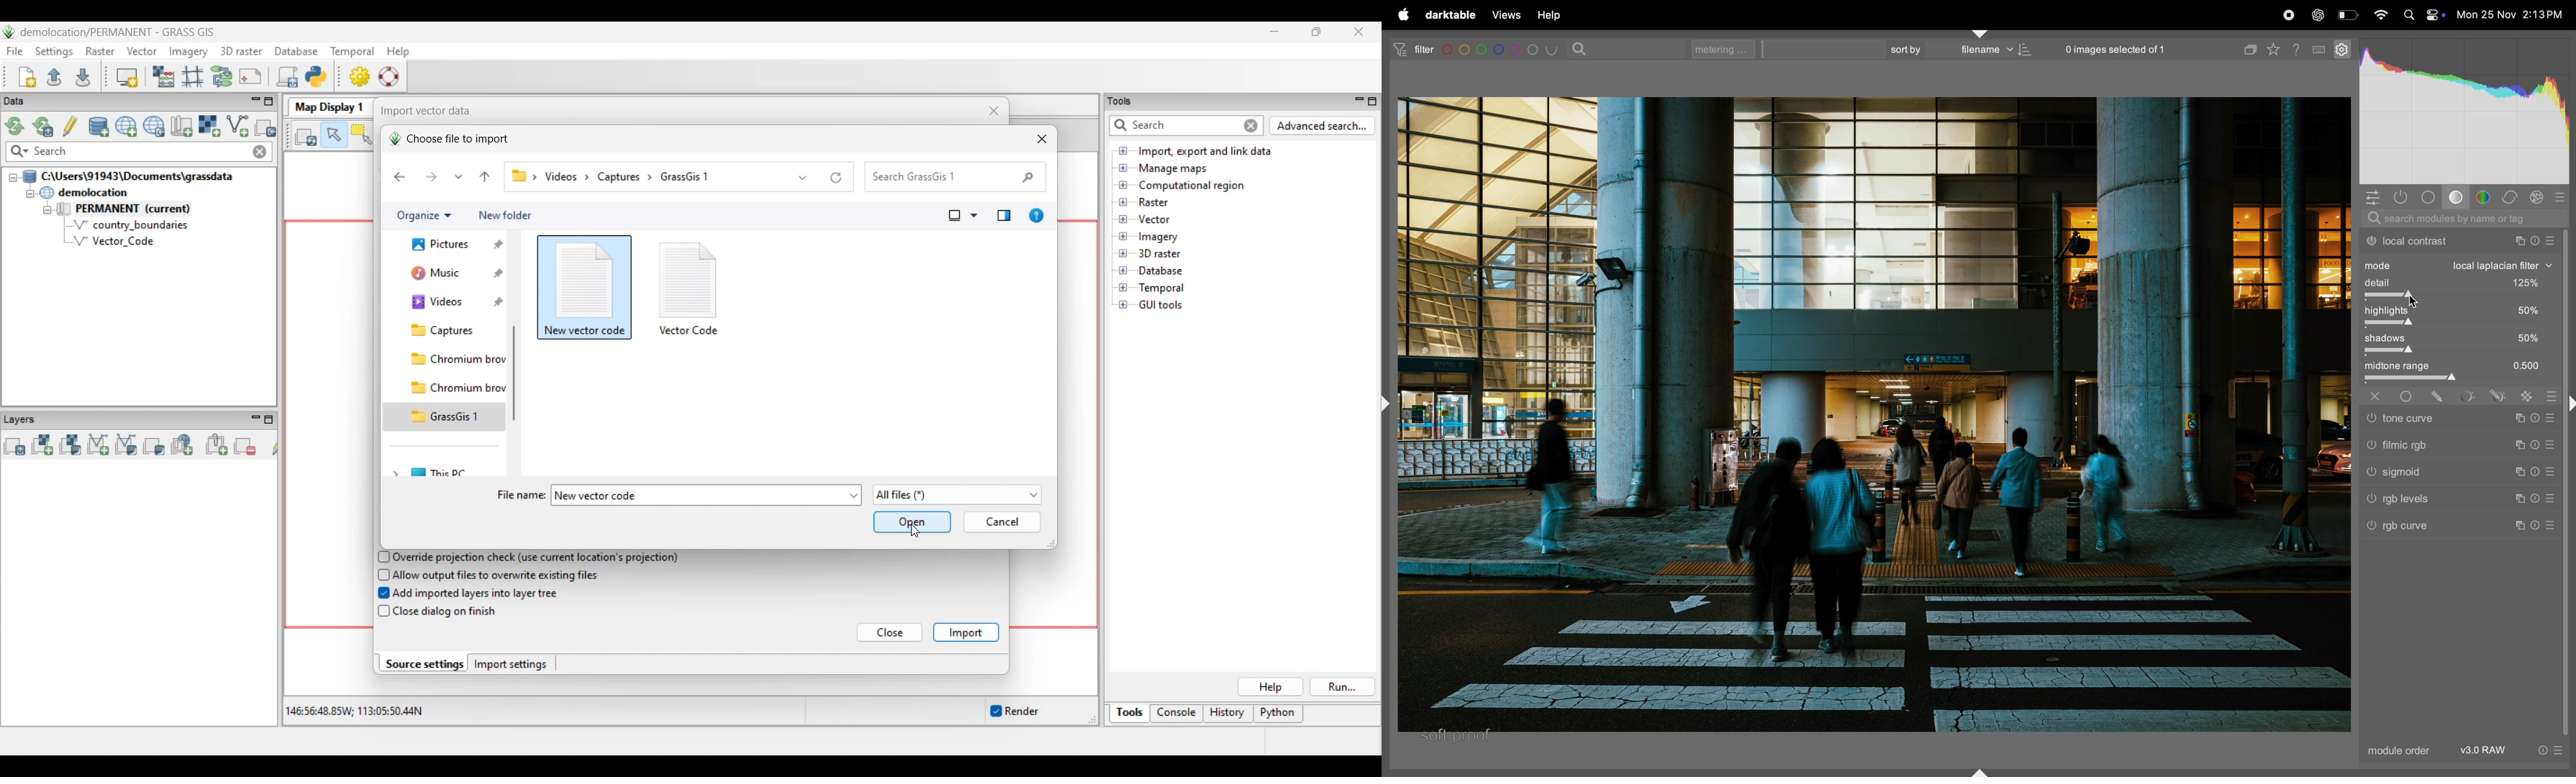 The height and width of the screenshot is (784, 2576). What do you see at coordinates (1981, 33) in the screenshot?
I see `shift+ctrl+t` at bounding box center [1981, 33].